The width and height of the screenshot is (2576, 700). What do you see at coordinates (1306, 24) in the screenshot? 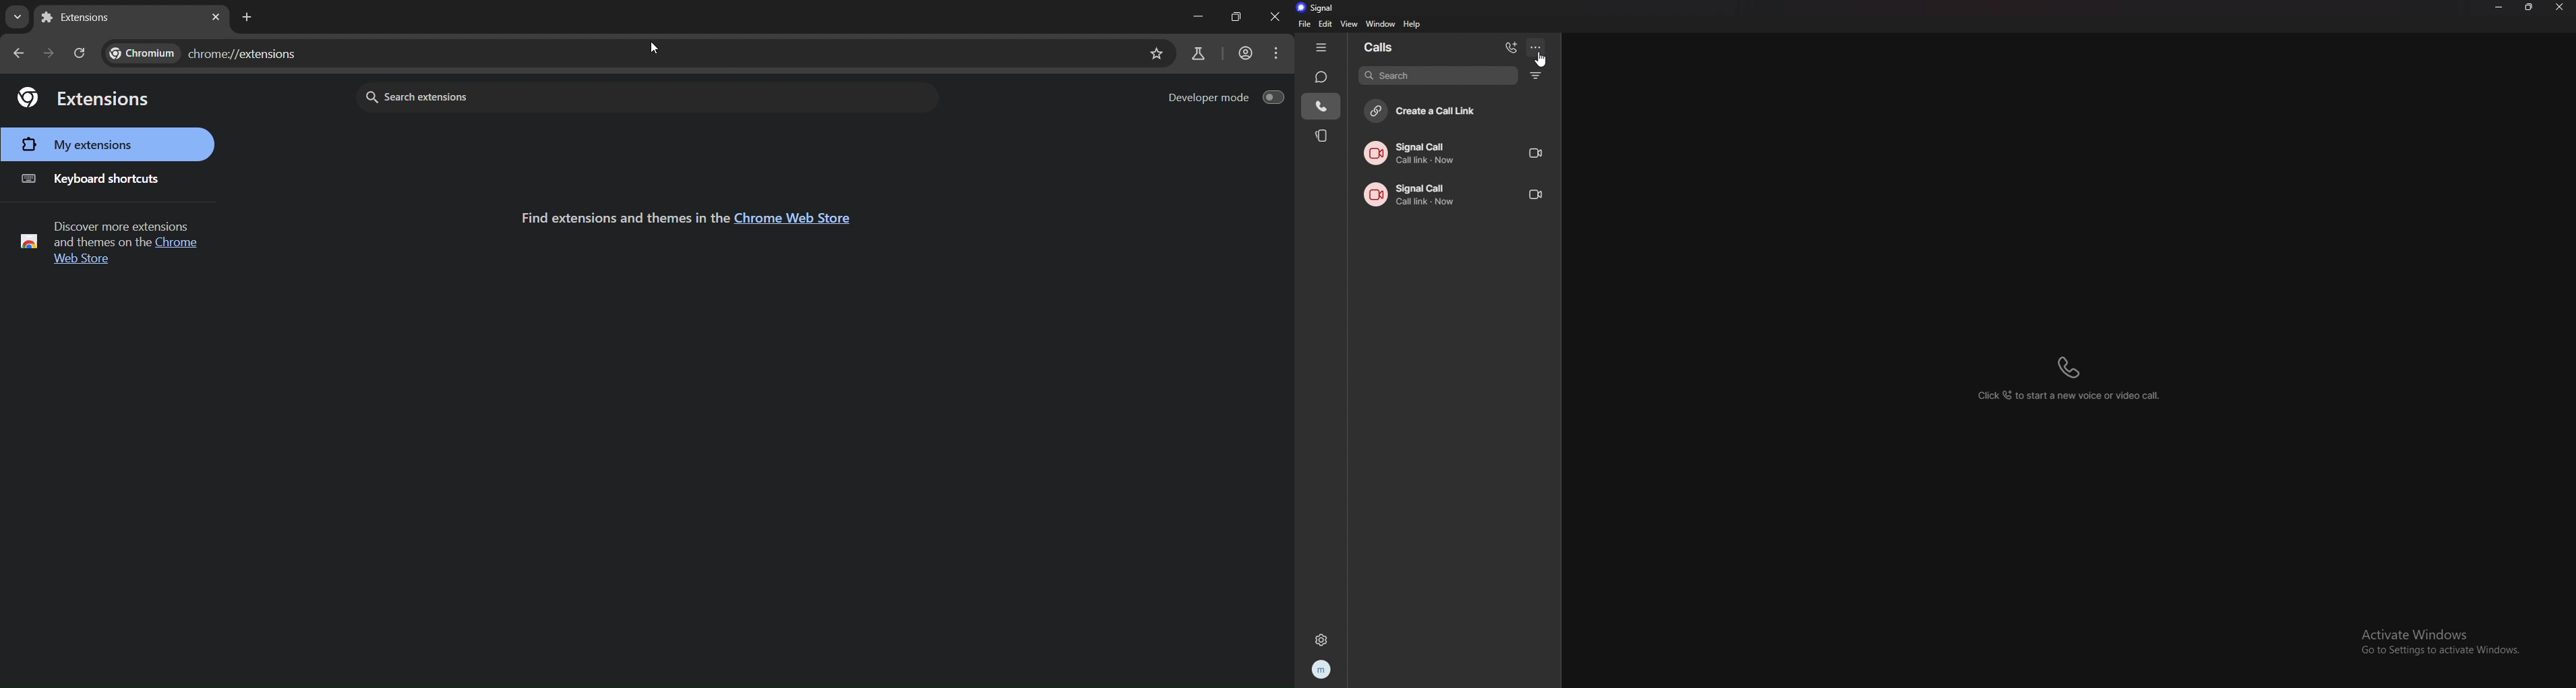
I see `file` at bounding box center [1306, 24].